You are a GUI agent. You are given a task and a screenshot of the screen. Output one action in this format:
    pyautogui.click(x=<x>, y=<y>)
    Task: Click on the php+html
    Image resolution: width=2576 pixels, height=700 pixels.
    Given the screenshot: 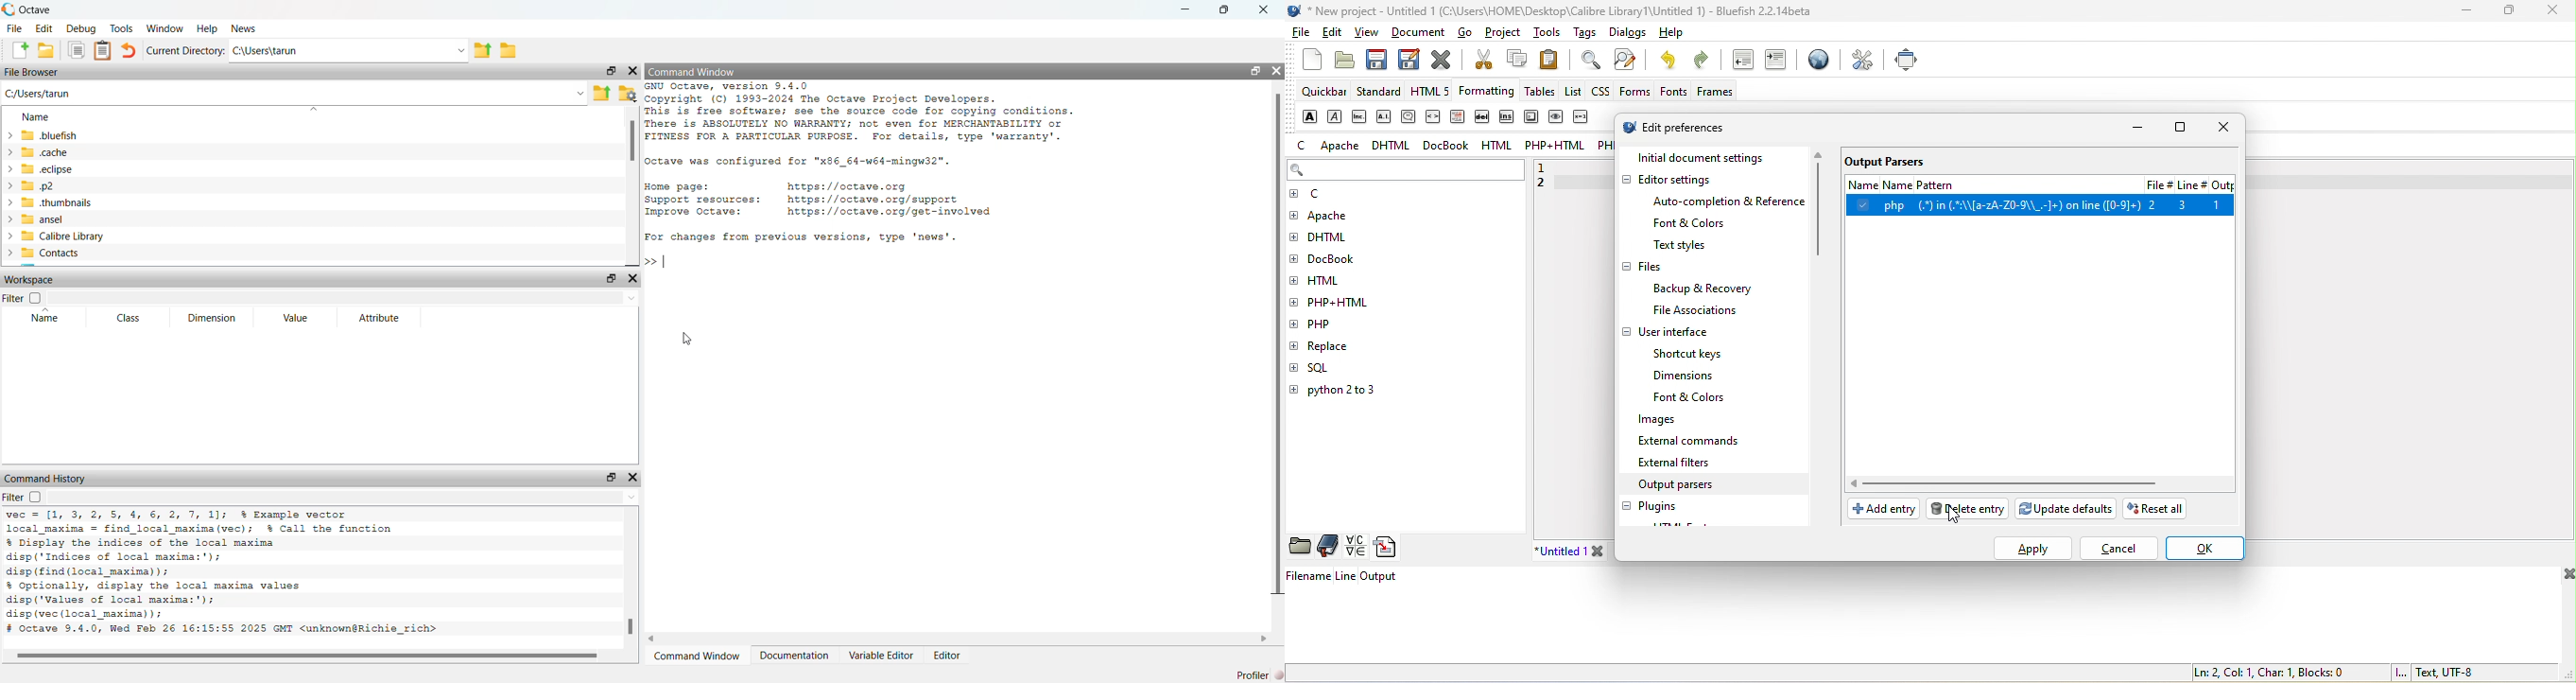 What is the action you would take?
    pyautogui.click(x=1556, y=148)
    